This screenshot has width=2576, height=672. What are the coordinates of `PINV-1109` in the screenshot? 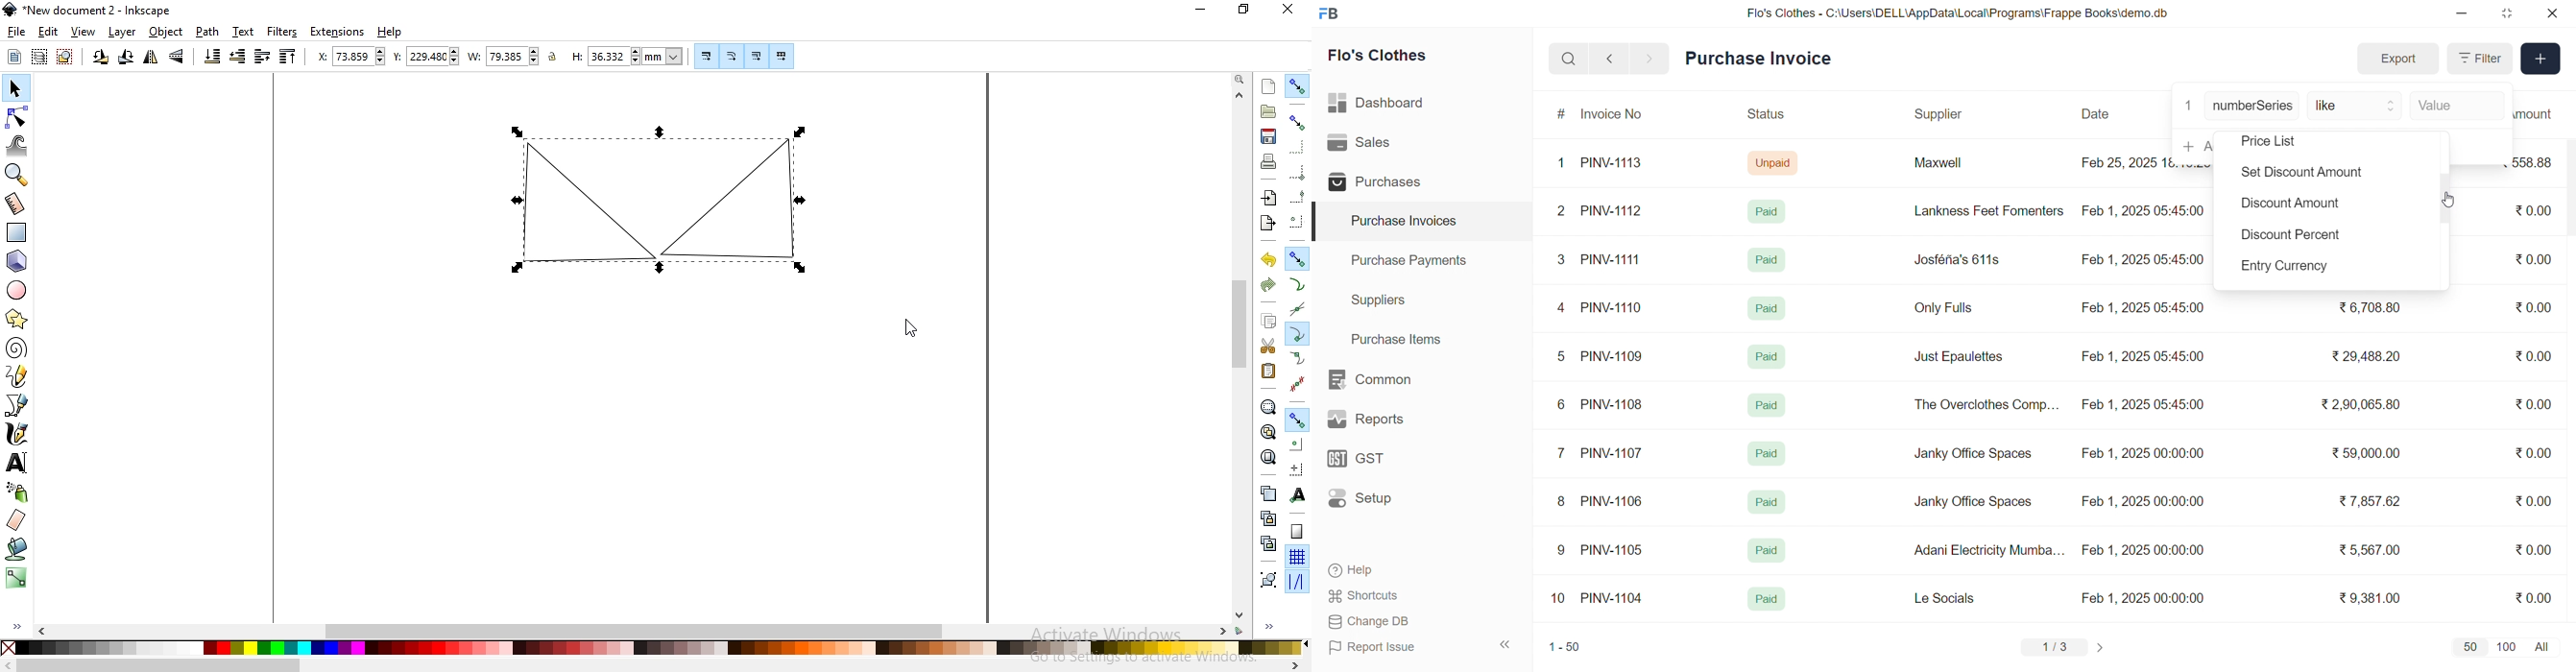 It's located at (1613, 356).